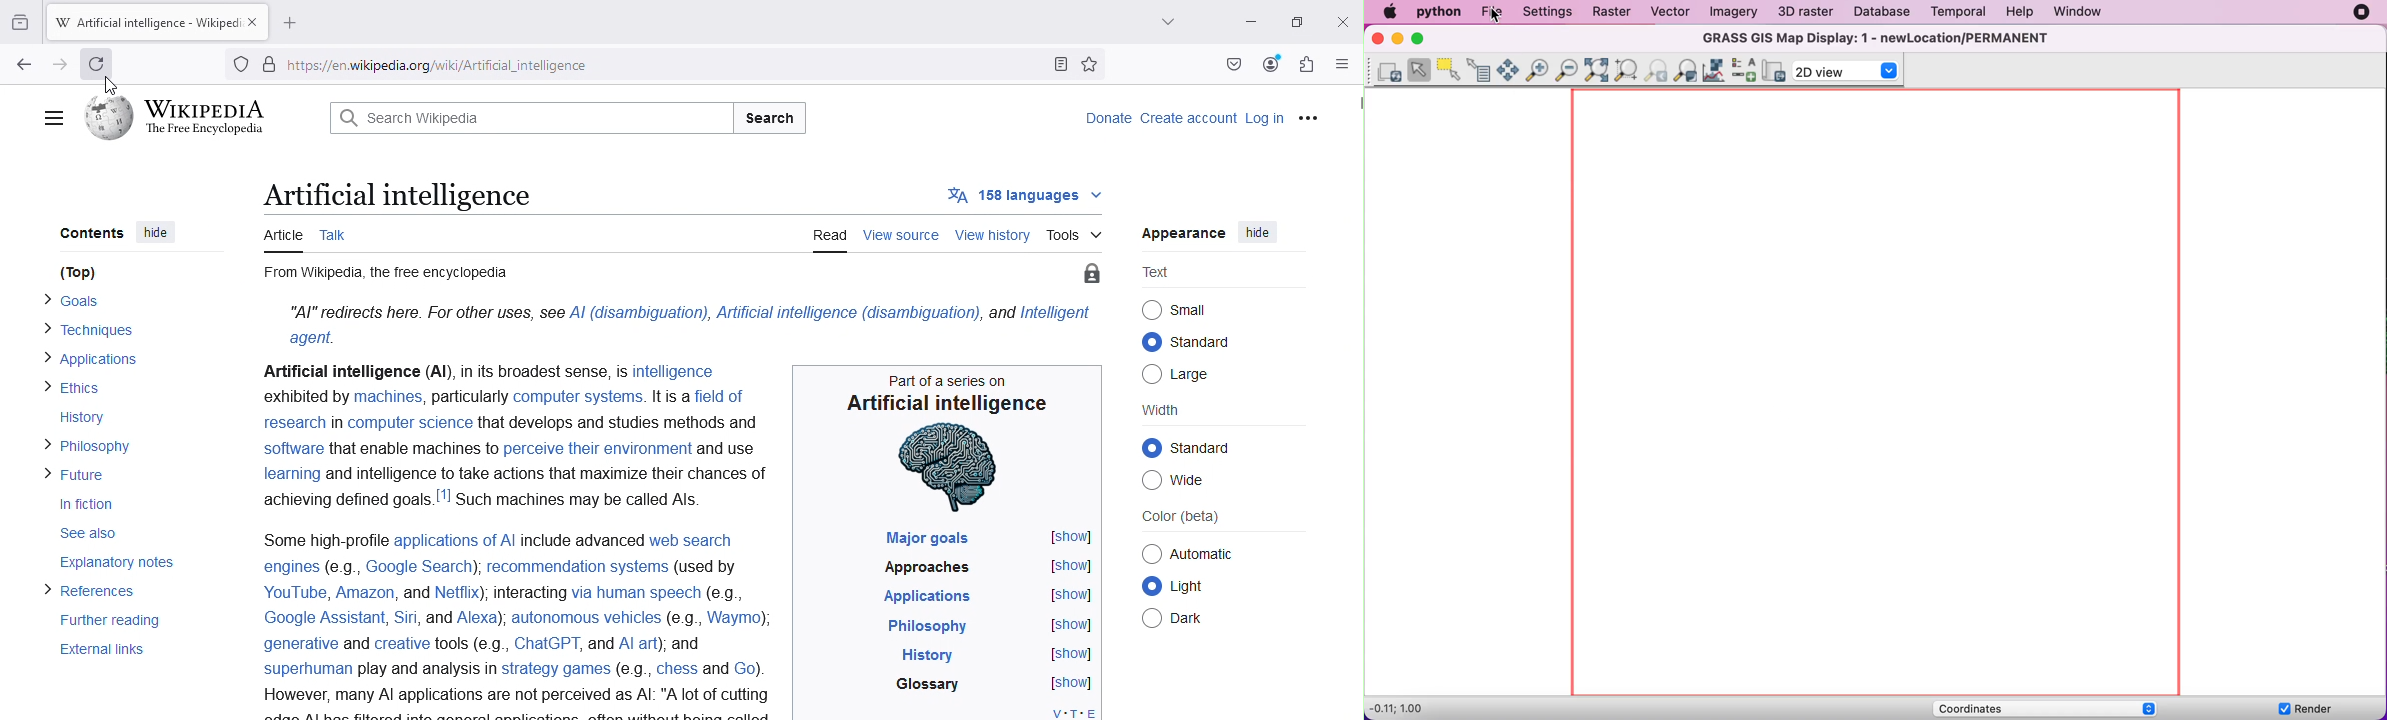  I want to click on Create account, so click(1190, 118).